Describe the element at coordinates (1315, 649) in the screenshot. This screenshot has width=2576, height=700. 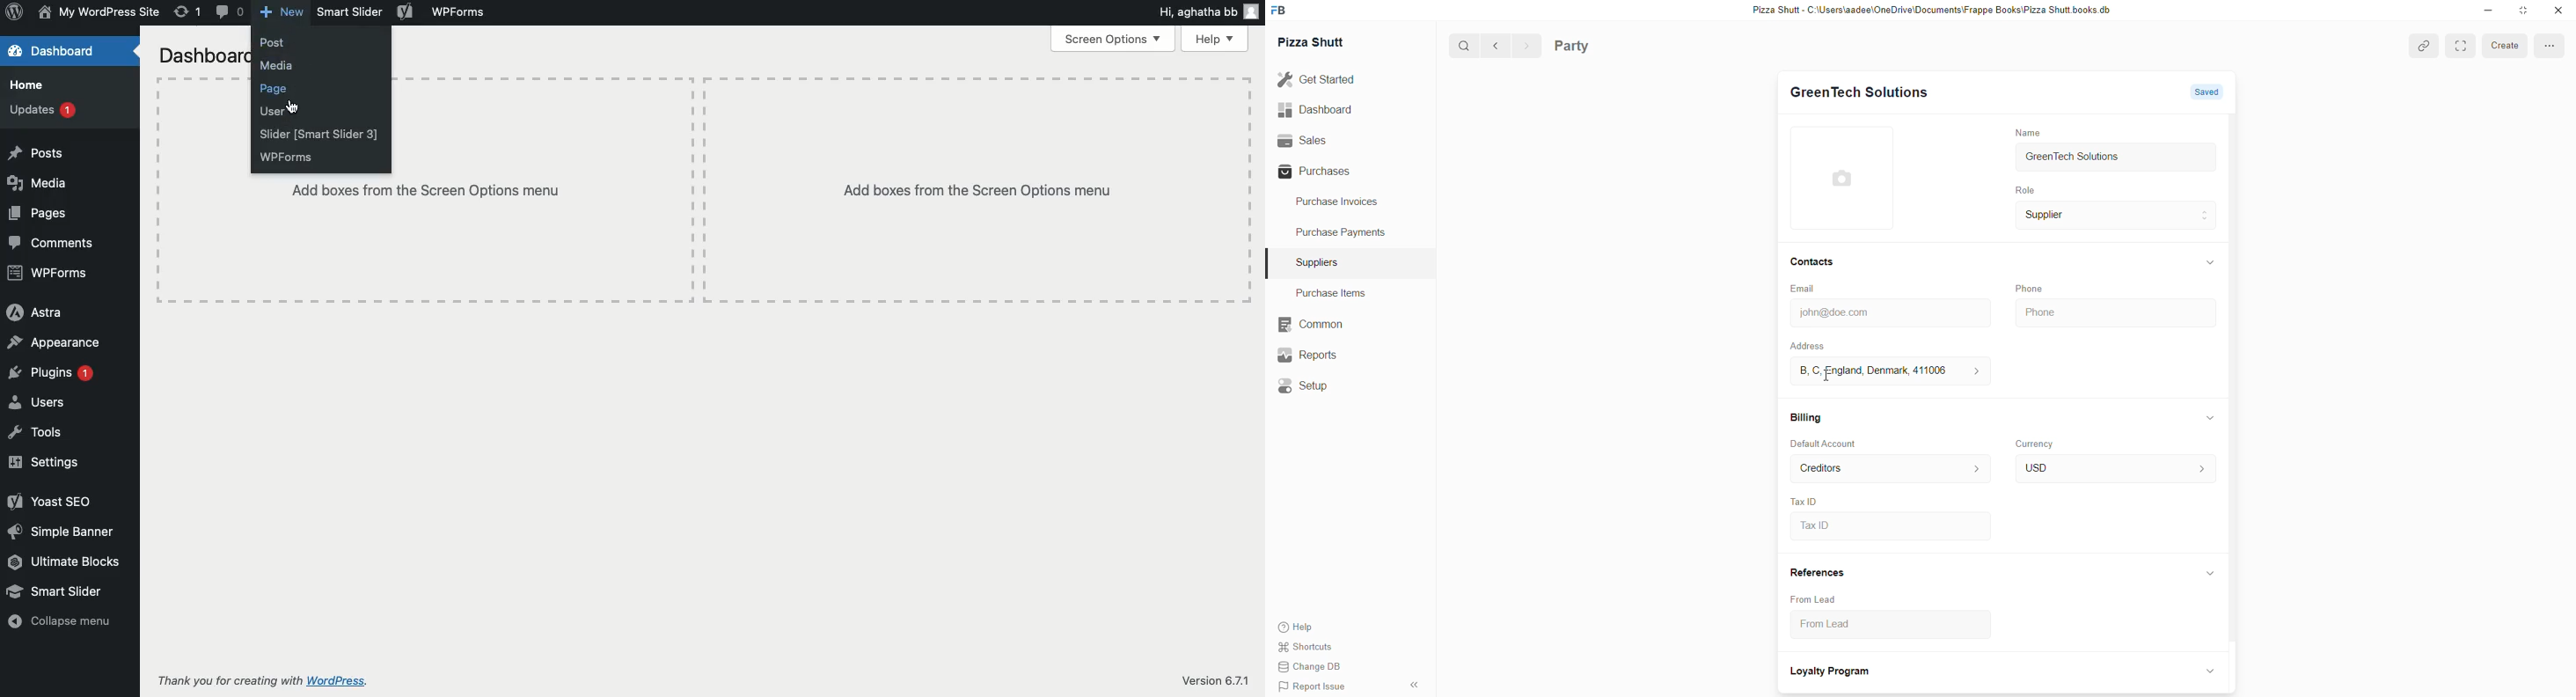
I see `Shortcuts.` at that location.